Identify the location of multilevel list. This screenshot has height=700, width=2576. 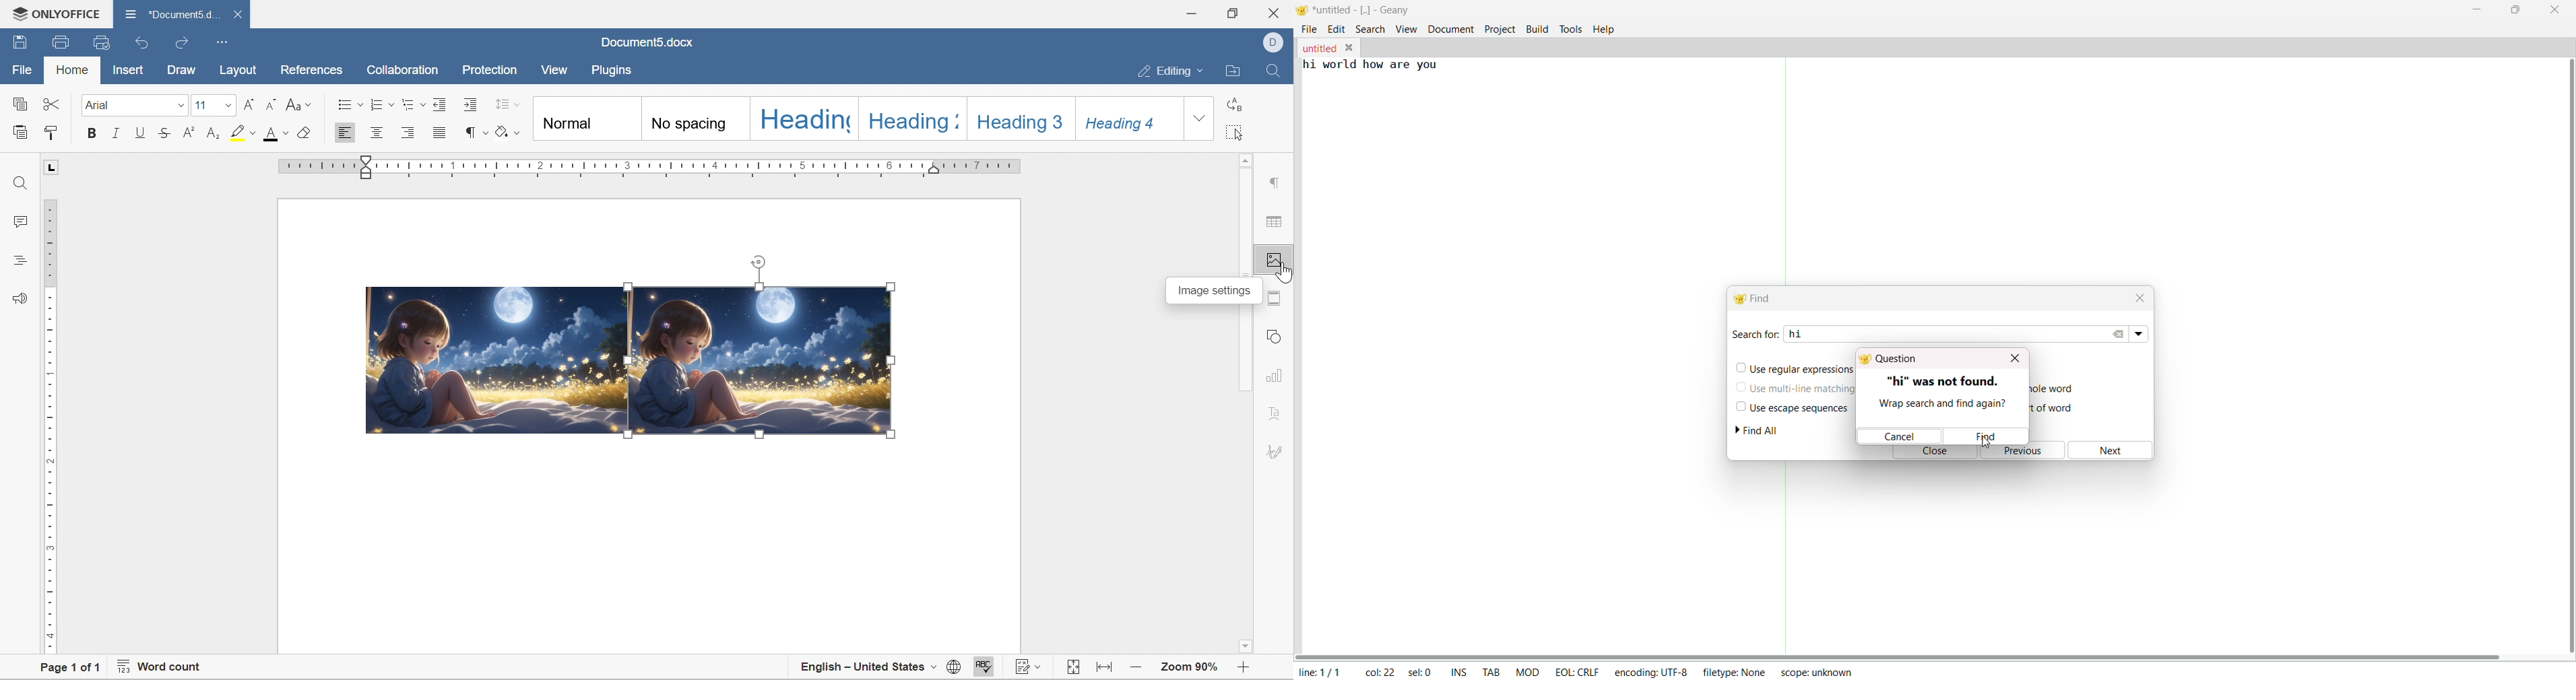
(413, 104).